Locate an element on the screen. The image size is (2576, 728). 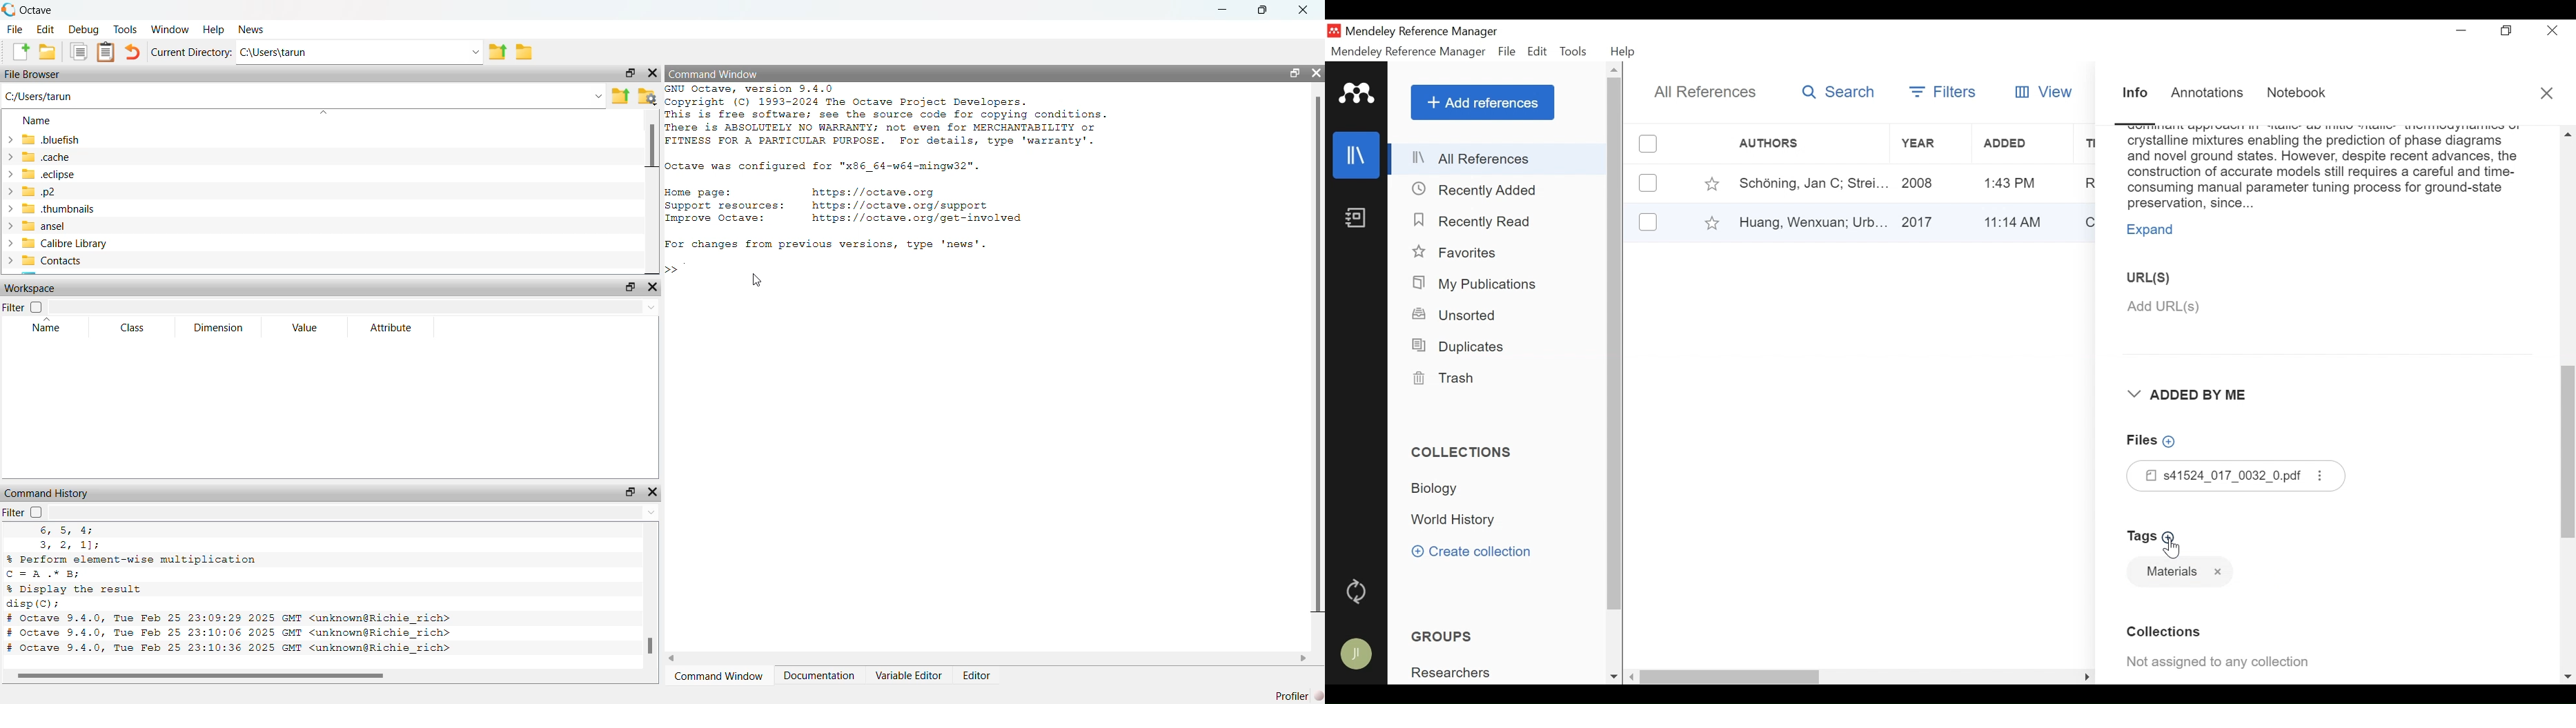
Vertical Scroll bar is located at coordinates (1616, 344).